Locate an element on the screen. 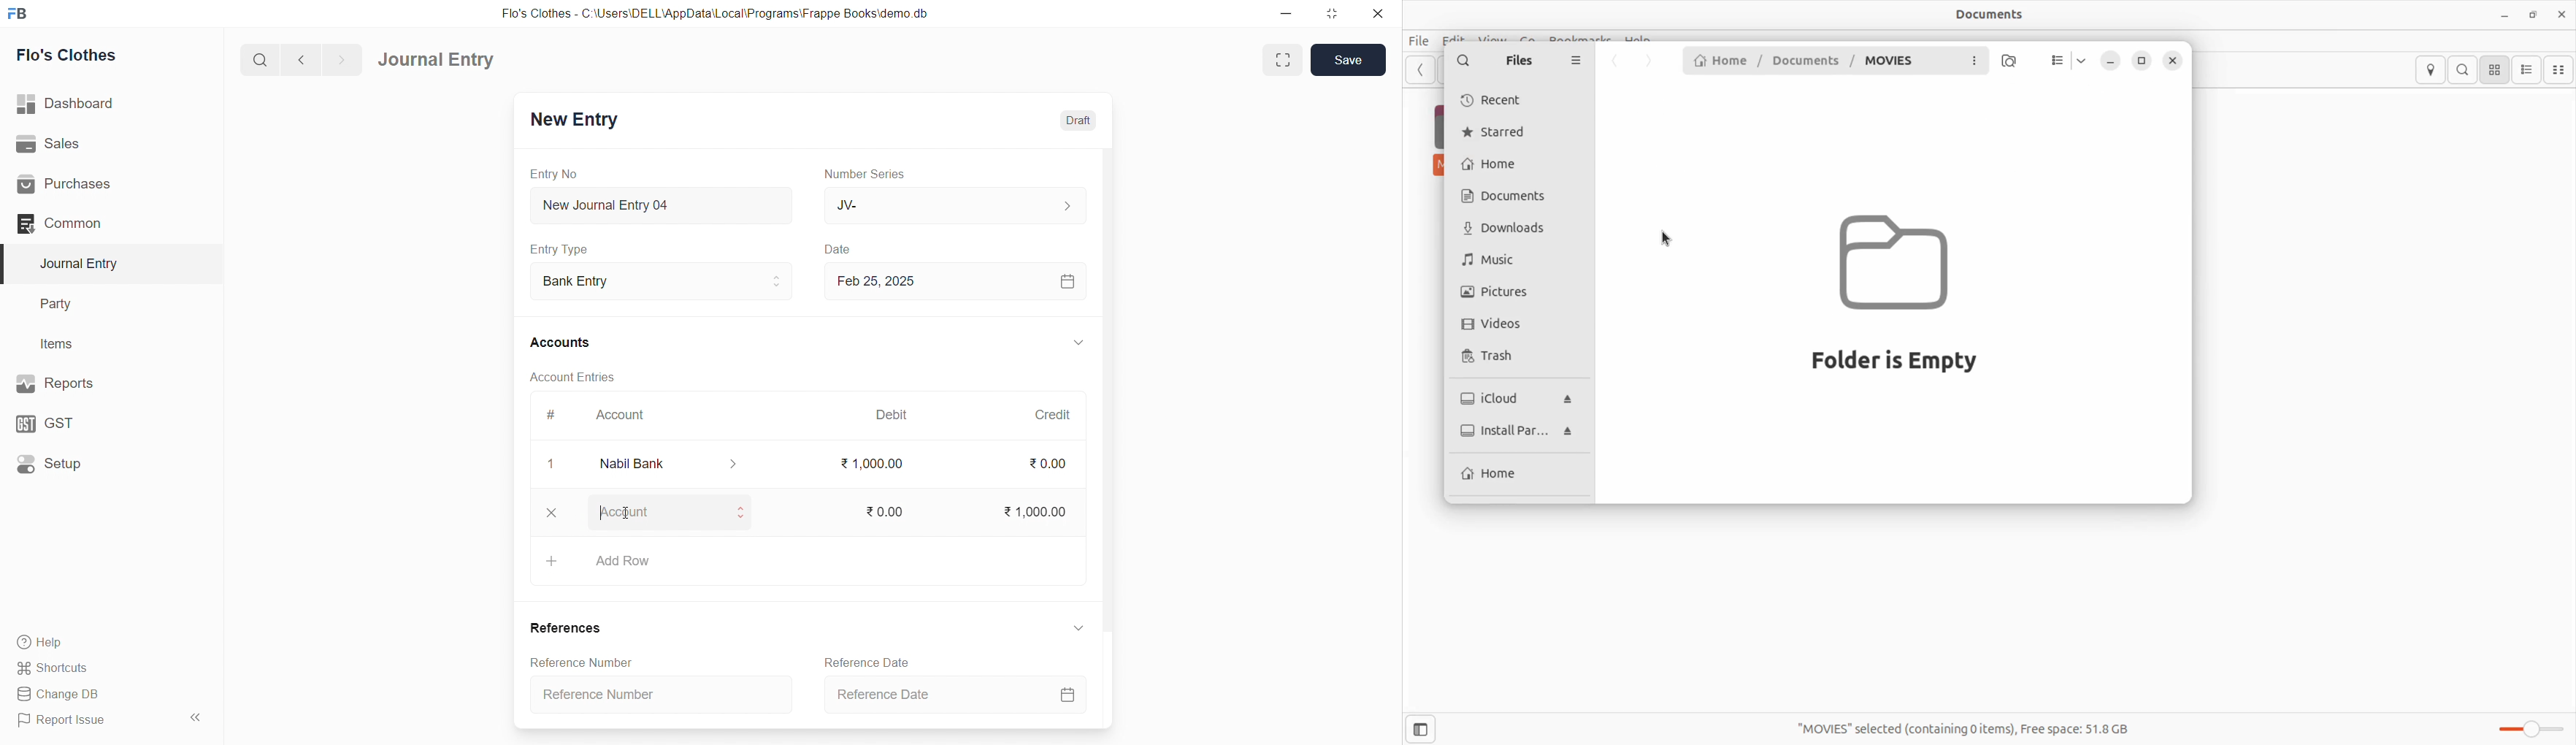 The width and height of the screenshot is (2576, 756). Shortcuts is located at coordinates (107, 667).